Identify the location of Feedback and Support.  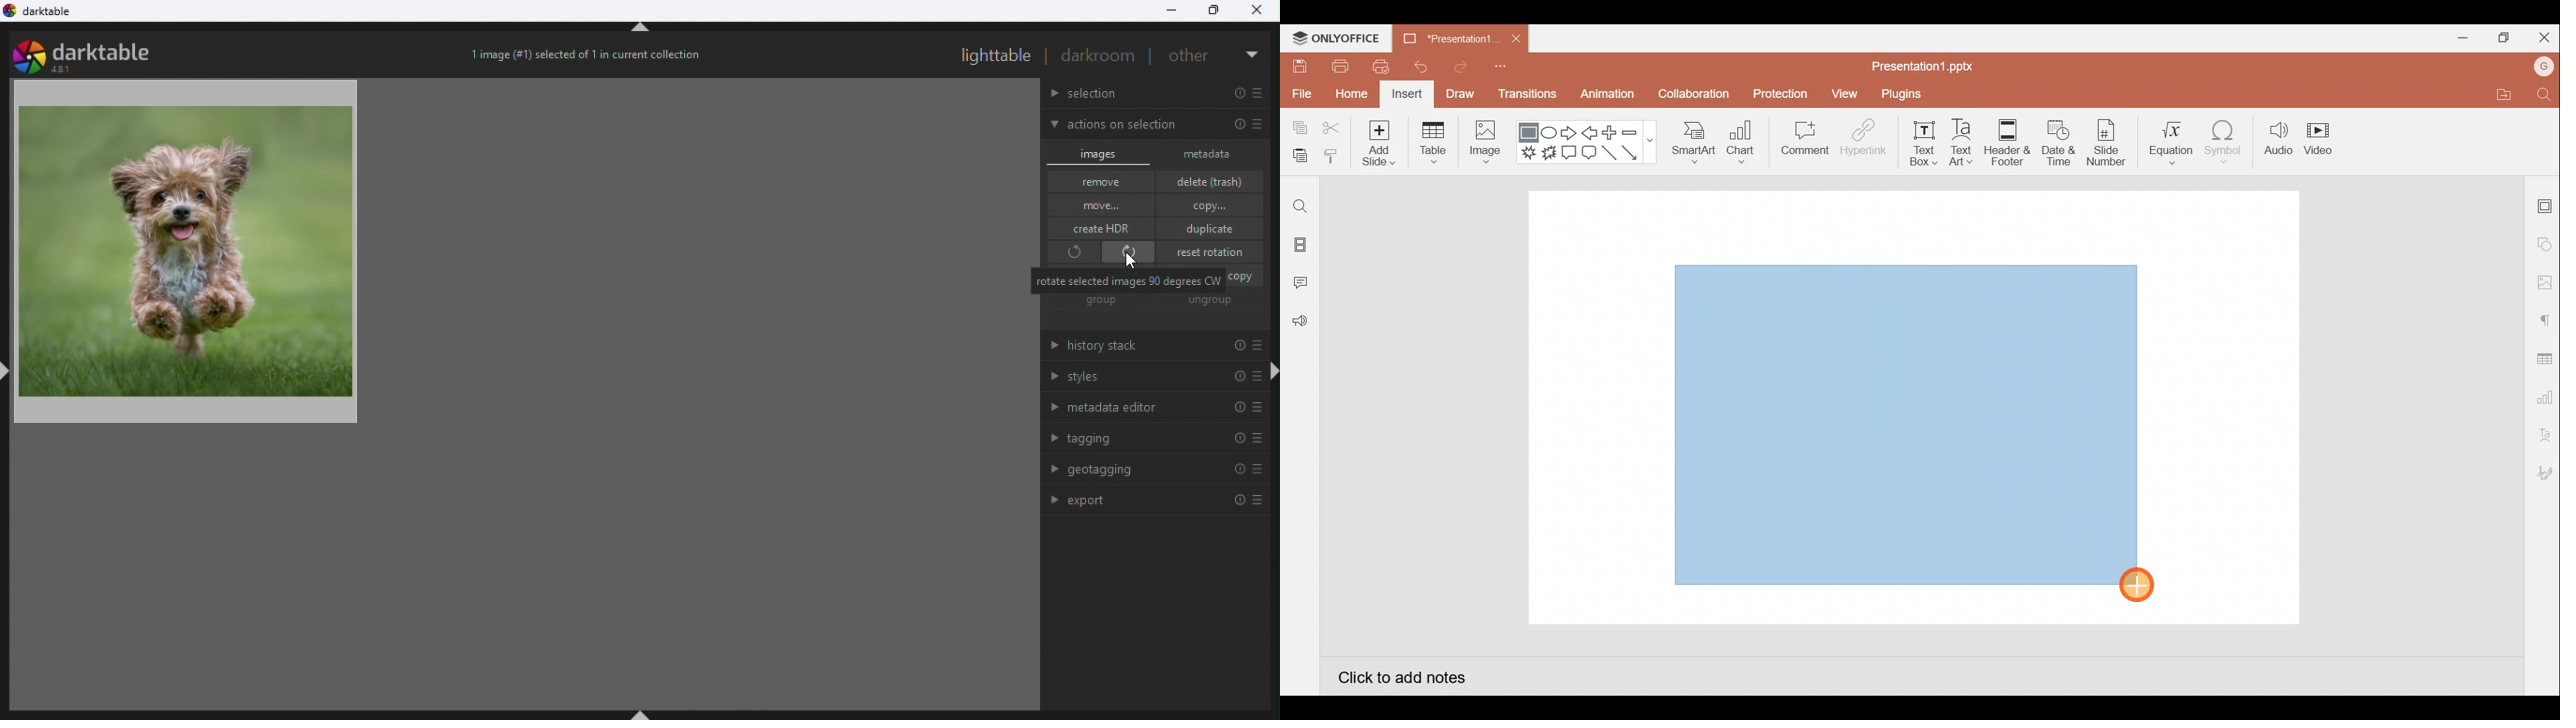
(1299, 325).